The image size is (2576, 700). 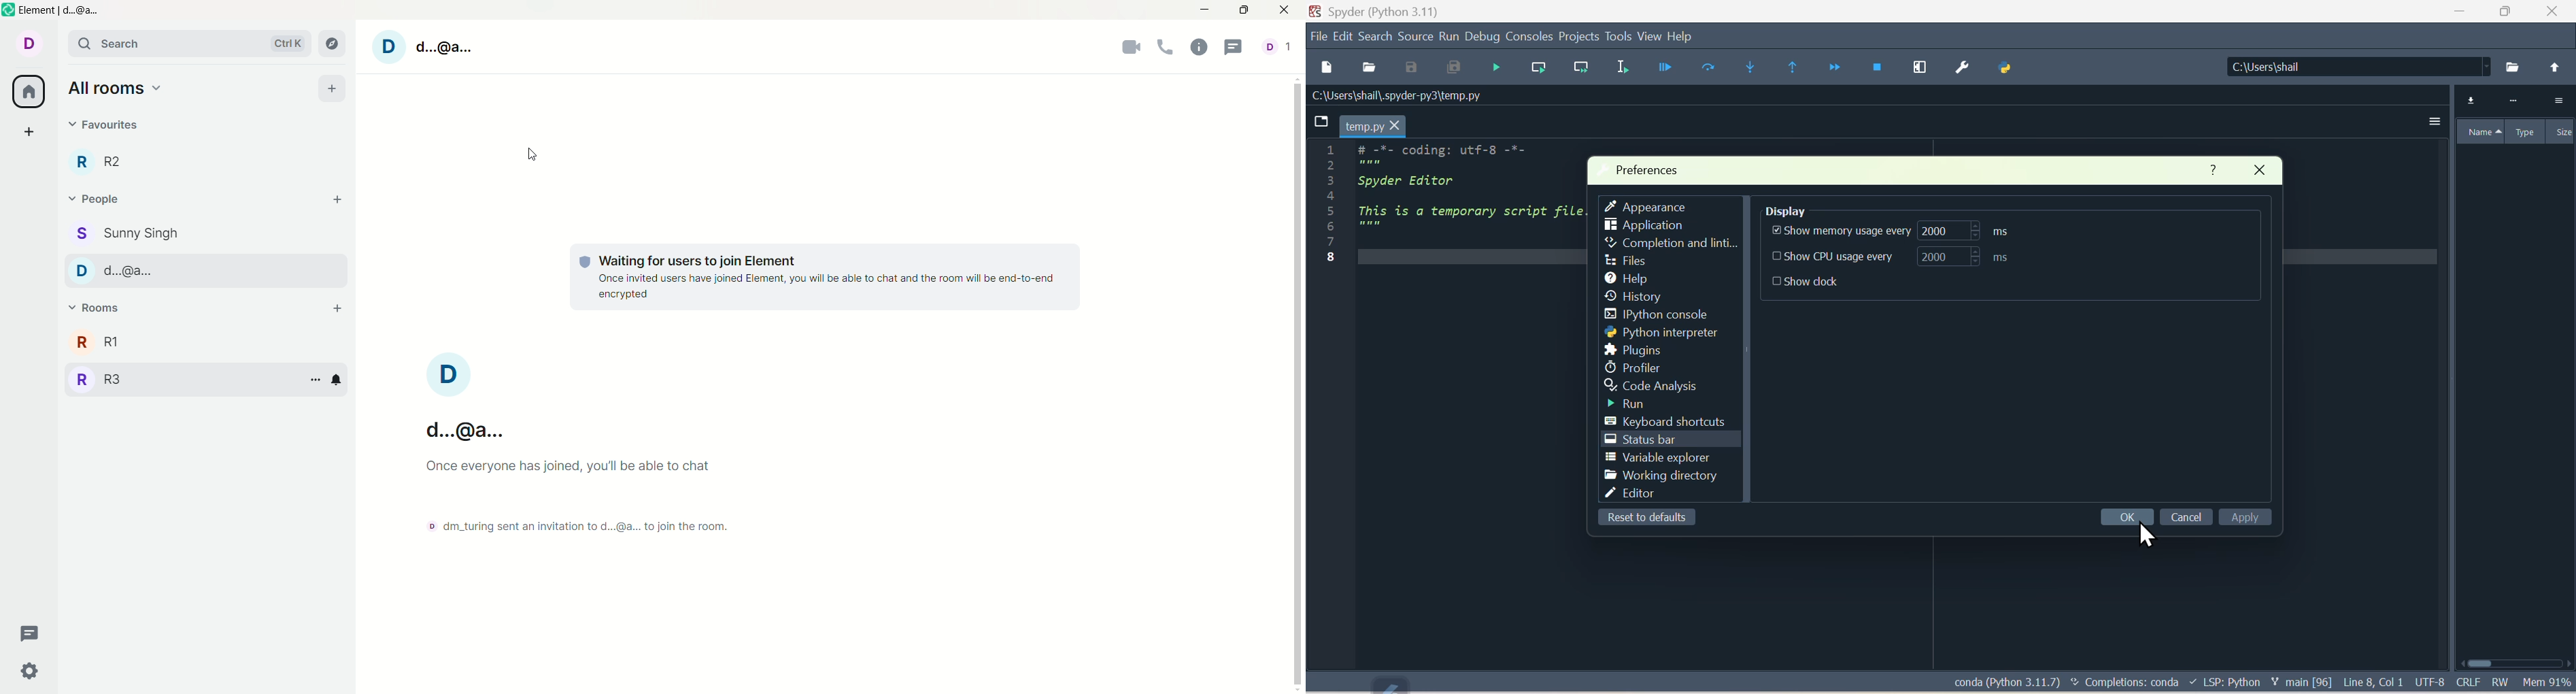 I want to click on Help, so click(x=2212, y=173).